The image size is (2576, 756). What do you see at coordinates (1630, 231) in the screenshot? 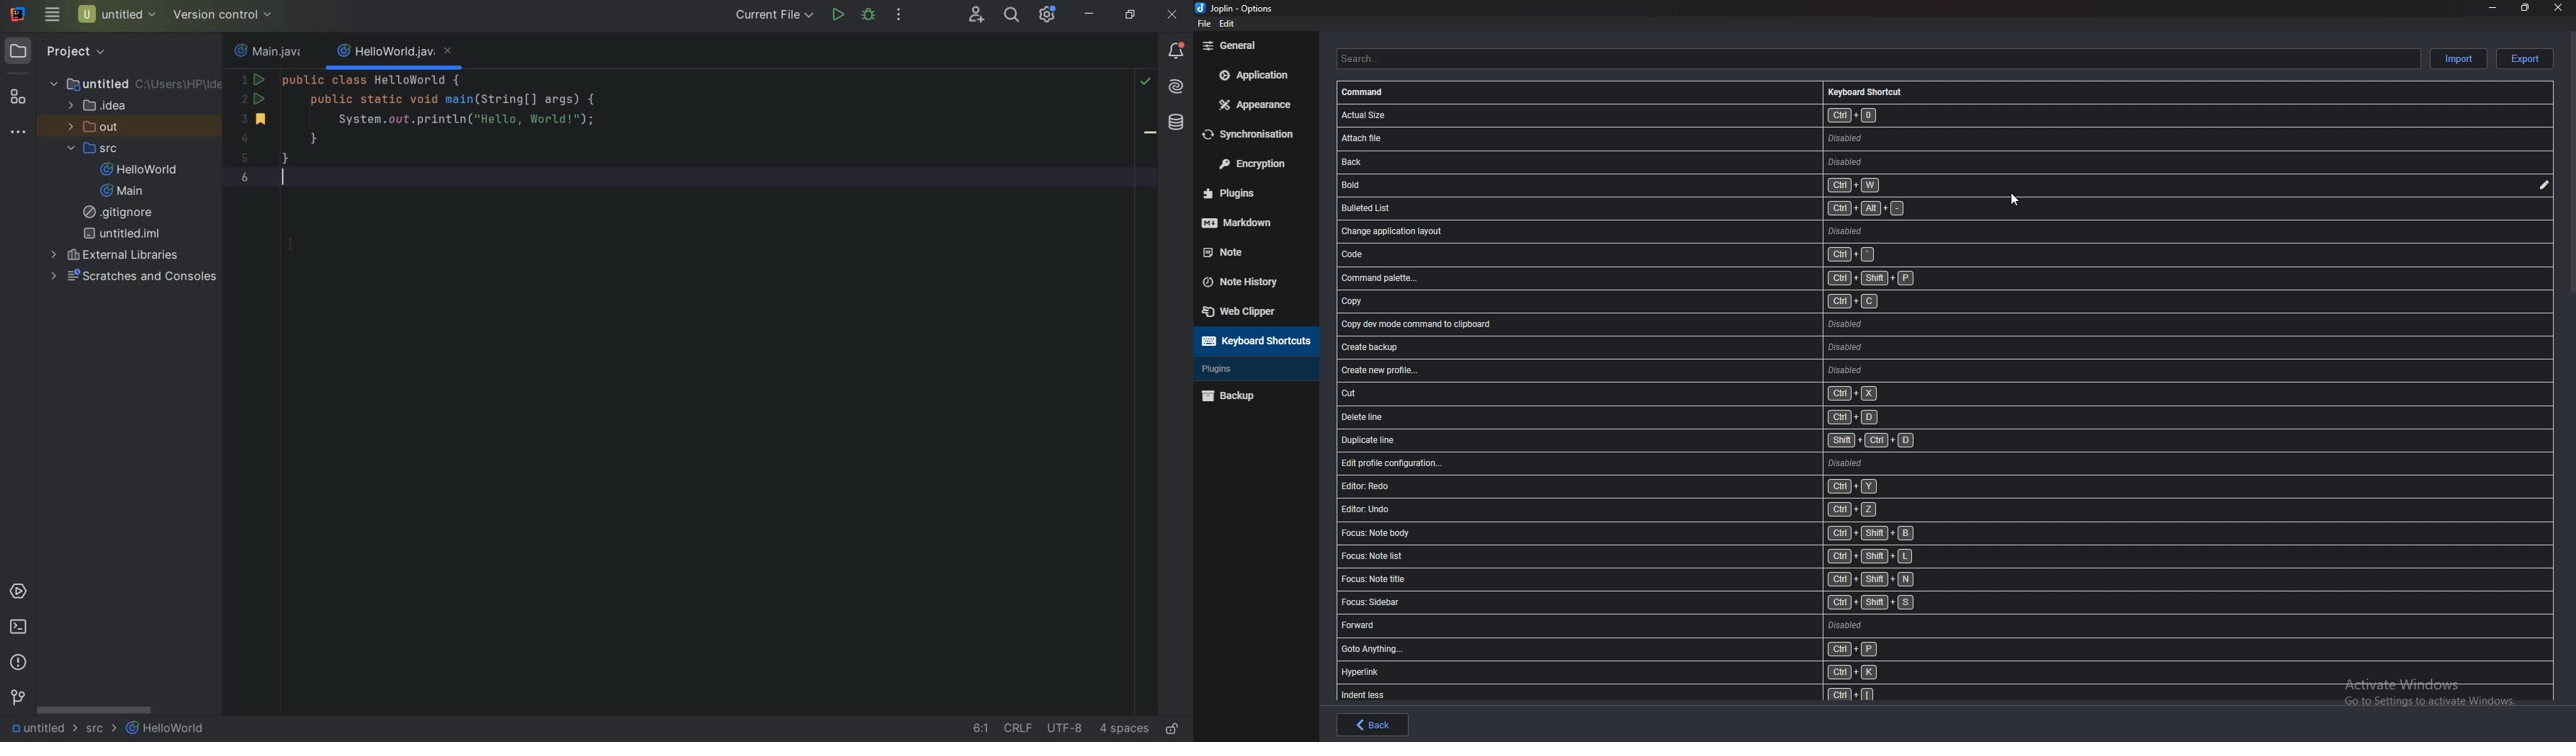
I see `shortcut` at bounding box center [1630, 231].